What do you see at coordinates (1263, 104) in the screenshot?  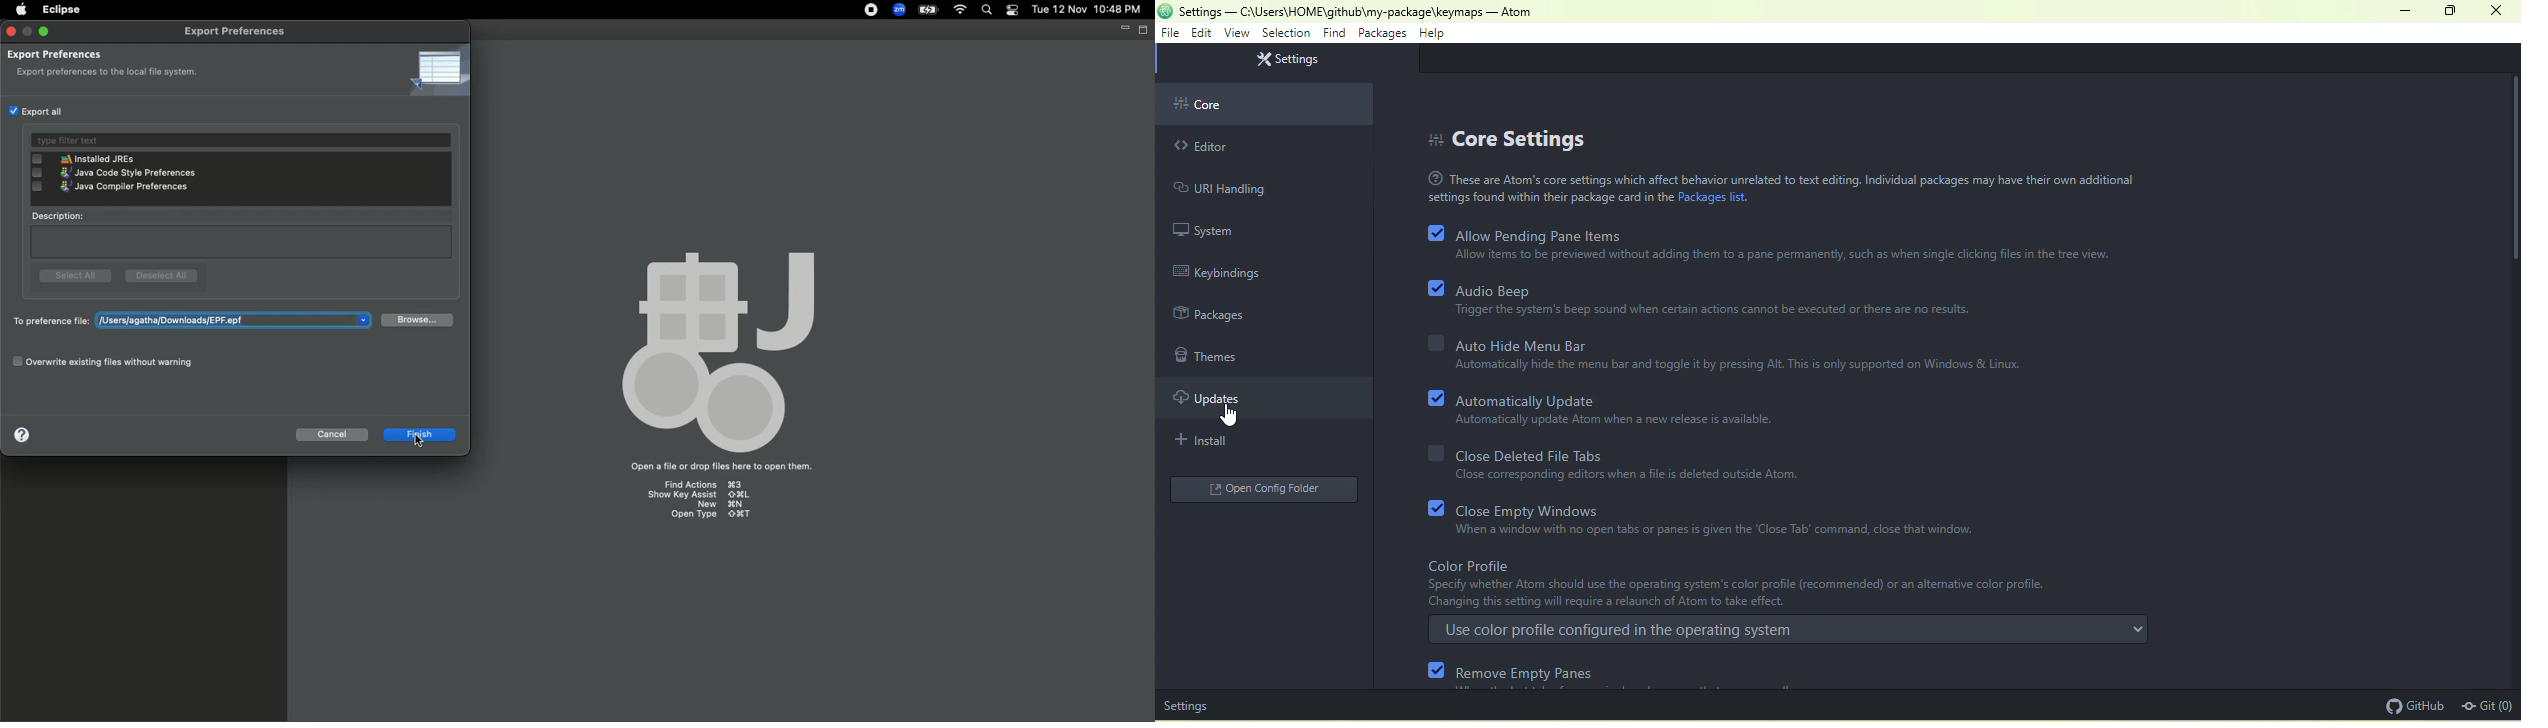 I see `core` at bounding box center [1263, 104].